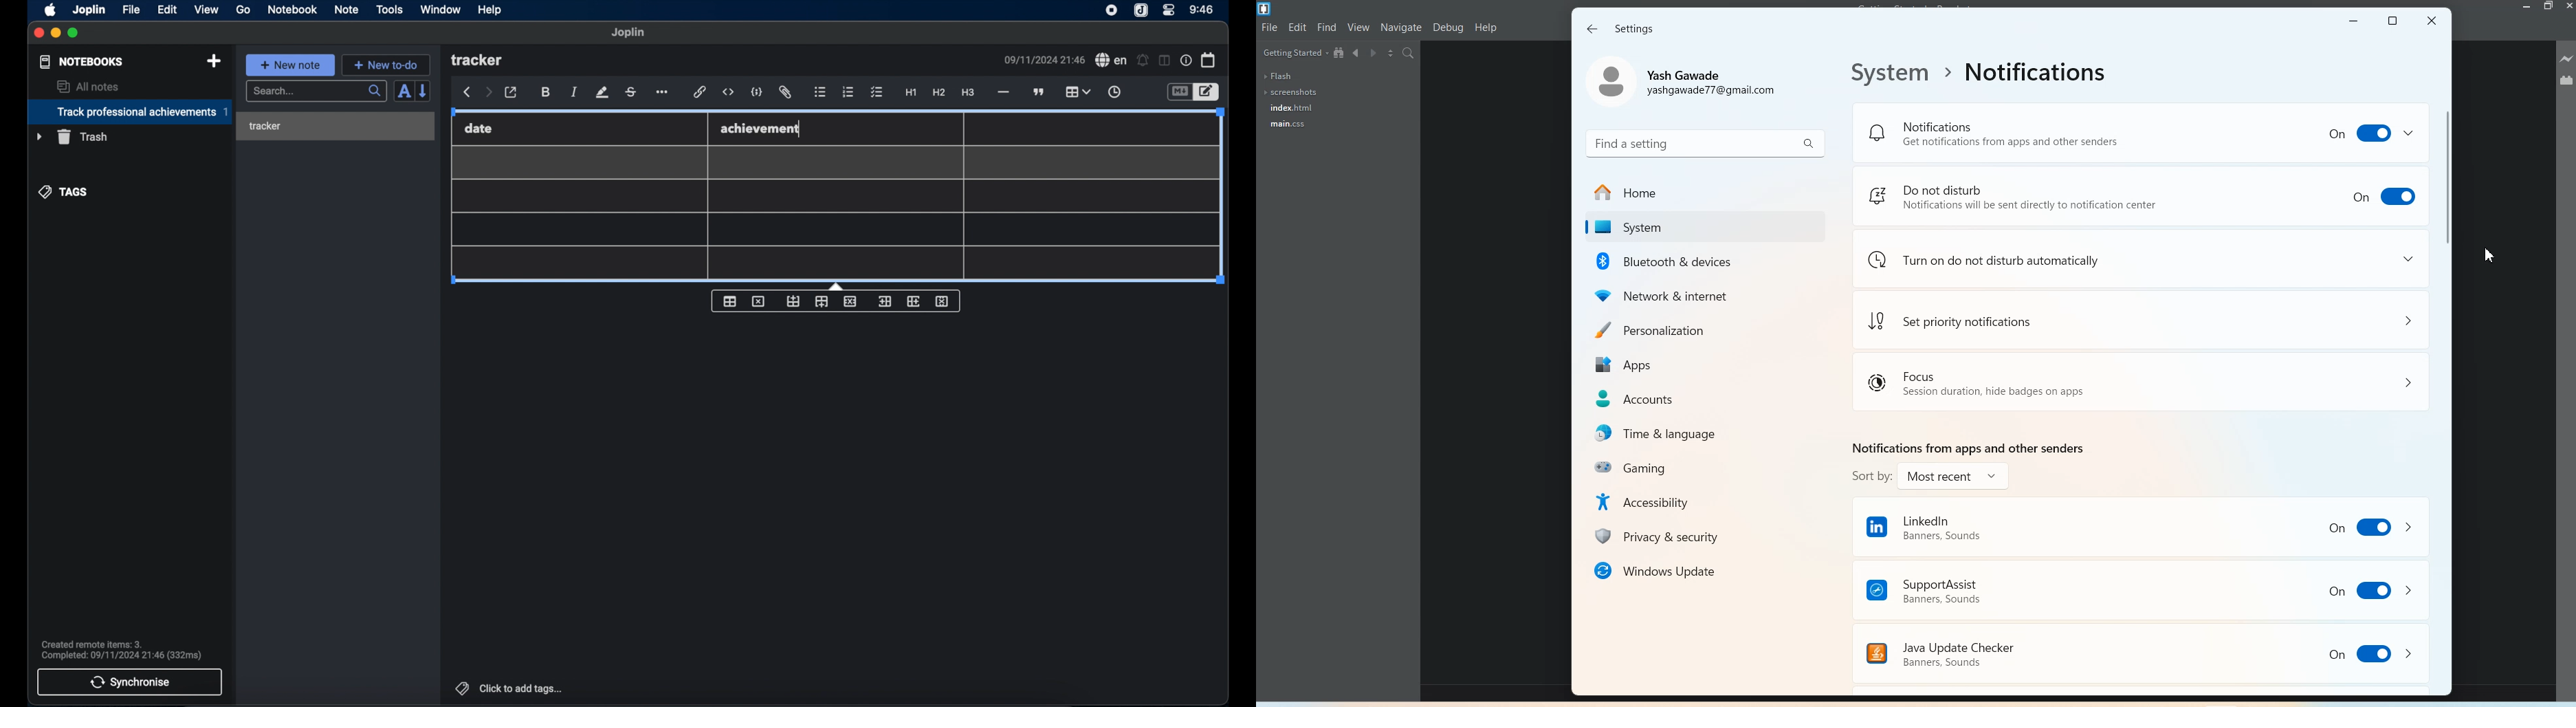  Describe the element at coordinates (969, 93) in the screenshot. I see `heading 3` at that location.